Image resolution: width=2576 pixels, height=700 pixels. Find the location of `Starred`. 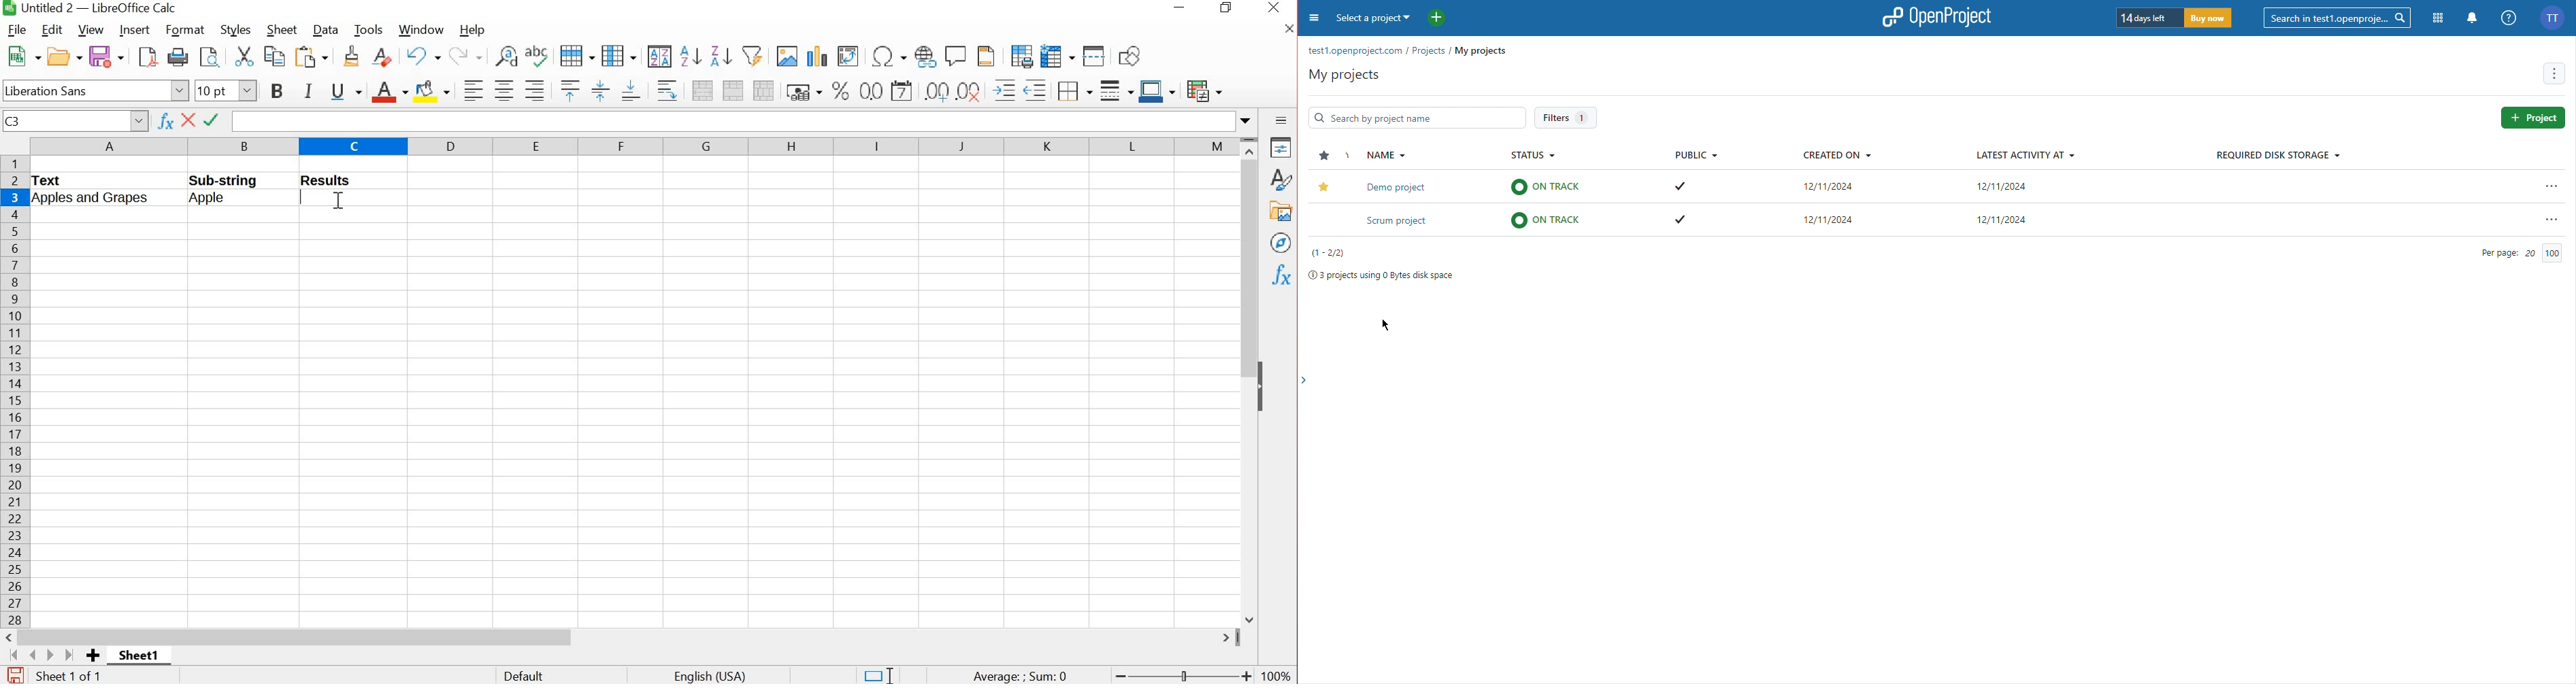

Starred is located at coordinates (1326, 186).